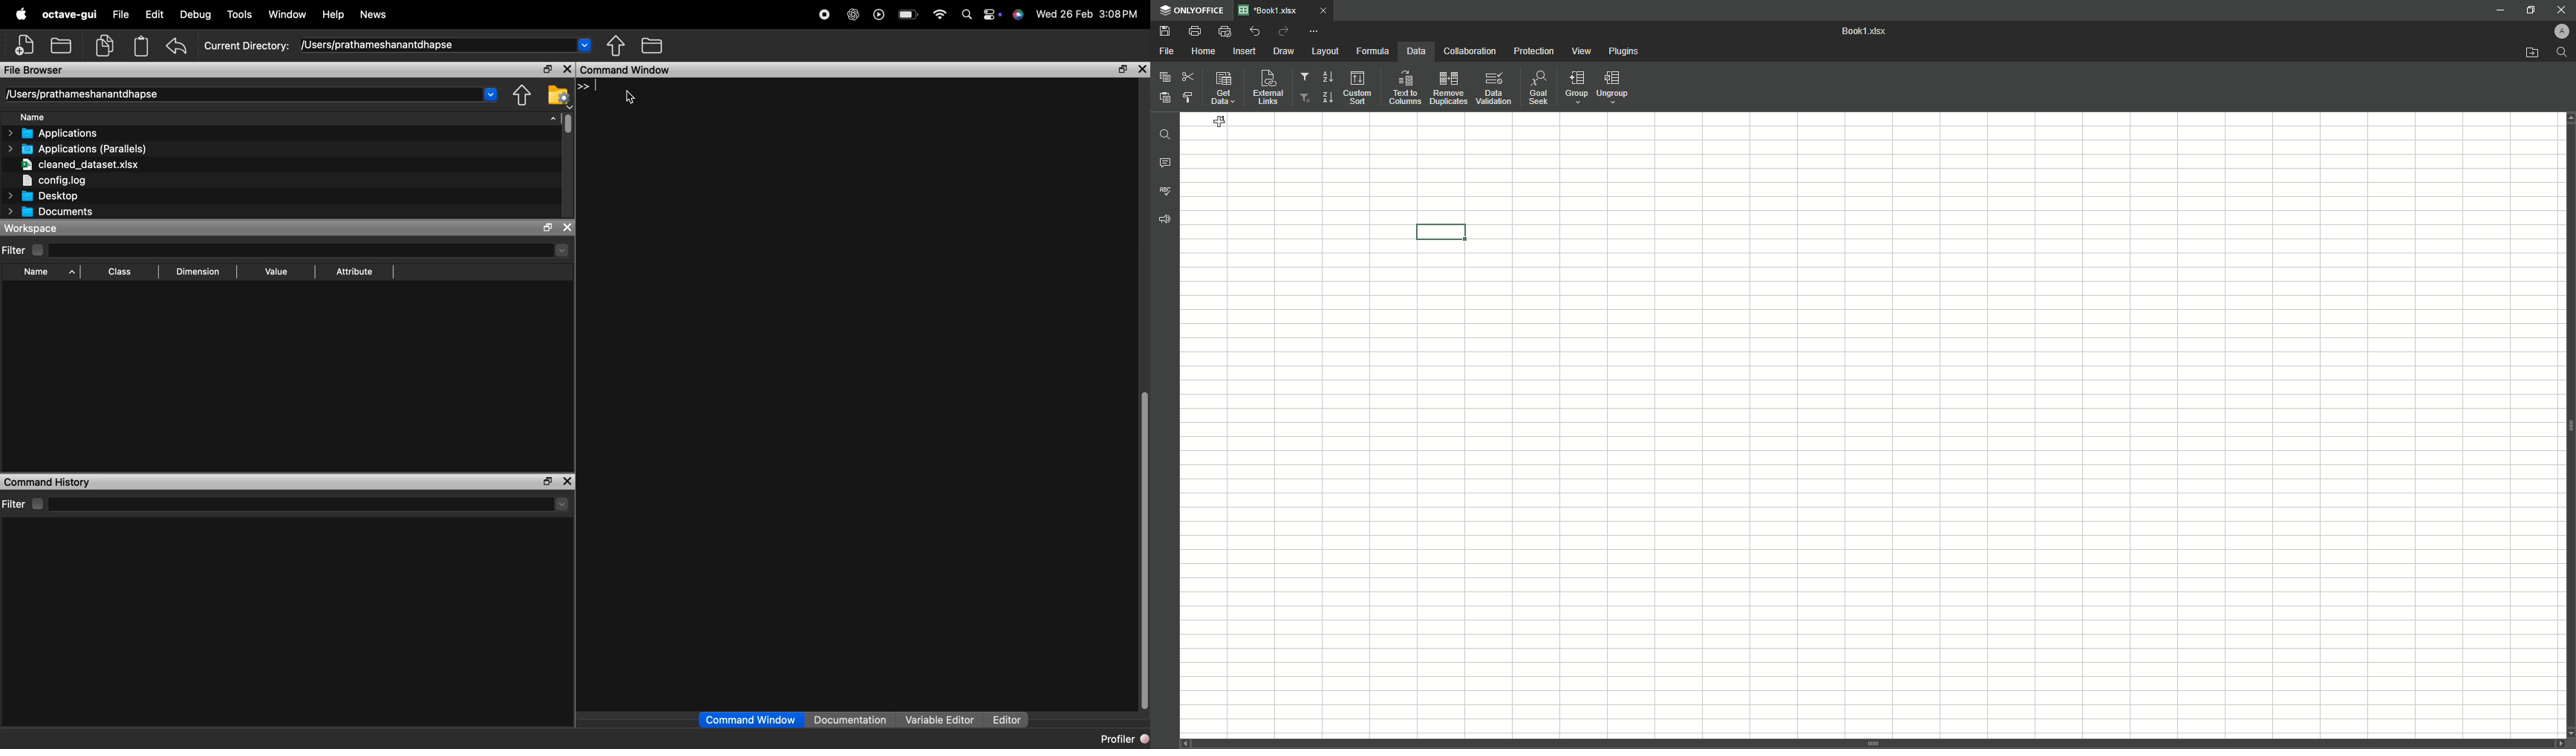 The height and width of the screenshot is (756, 2576). Describe the element at coordinates (49, 212) in the screenshot. I see `Documents` at that location.